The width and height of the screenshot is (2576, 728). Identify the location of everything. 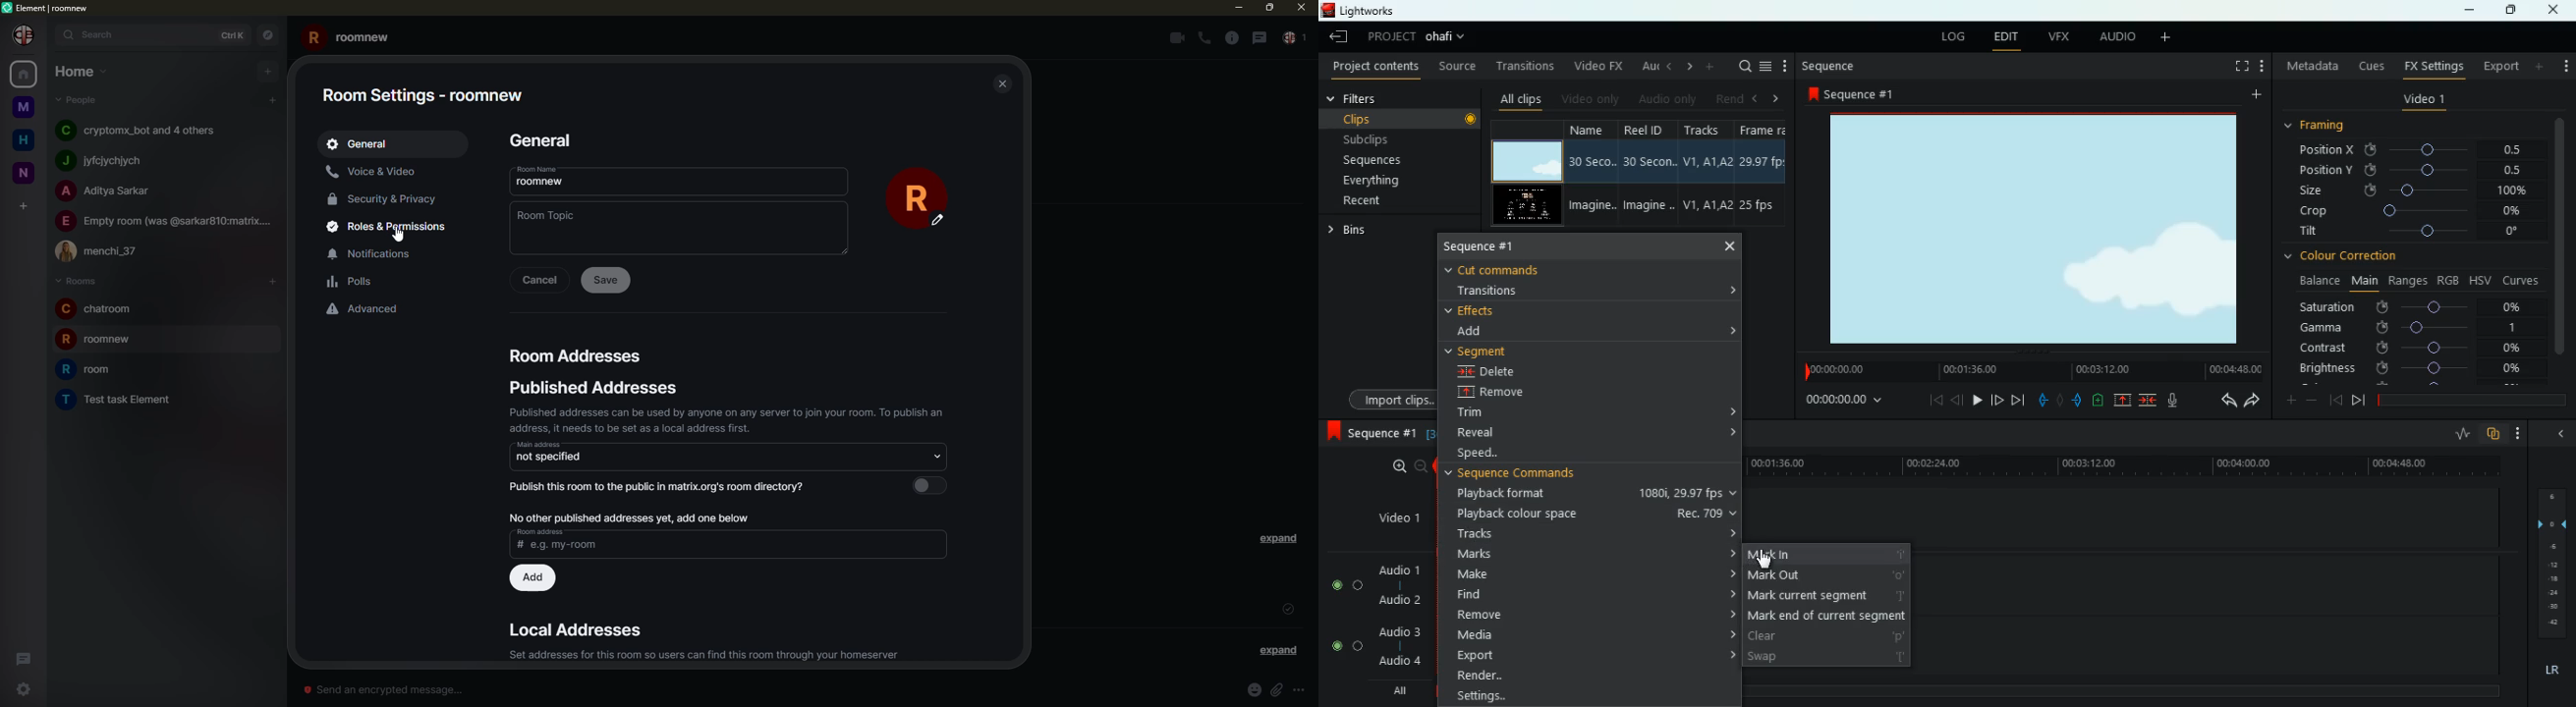
(1374, 183).